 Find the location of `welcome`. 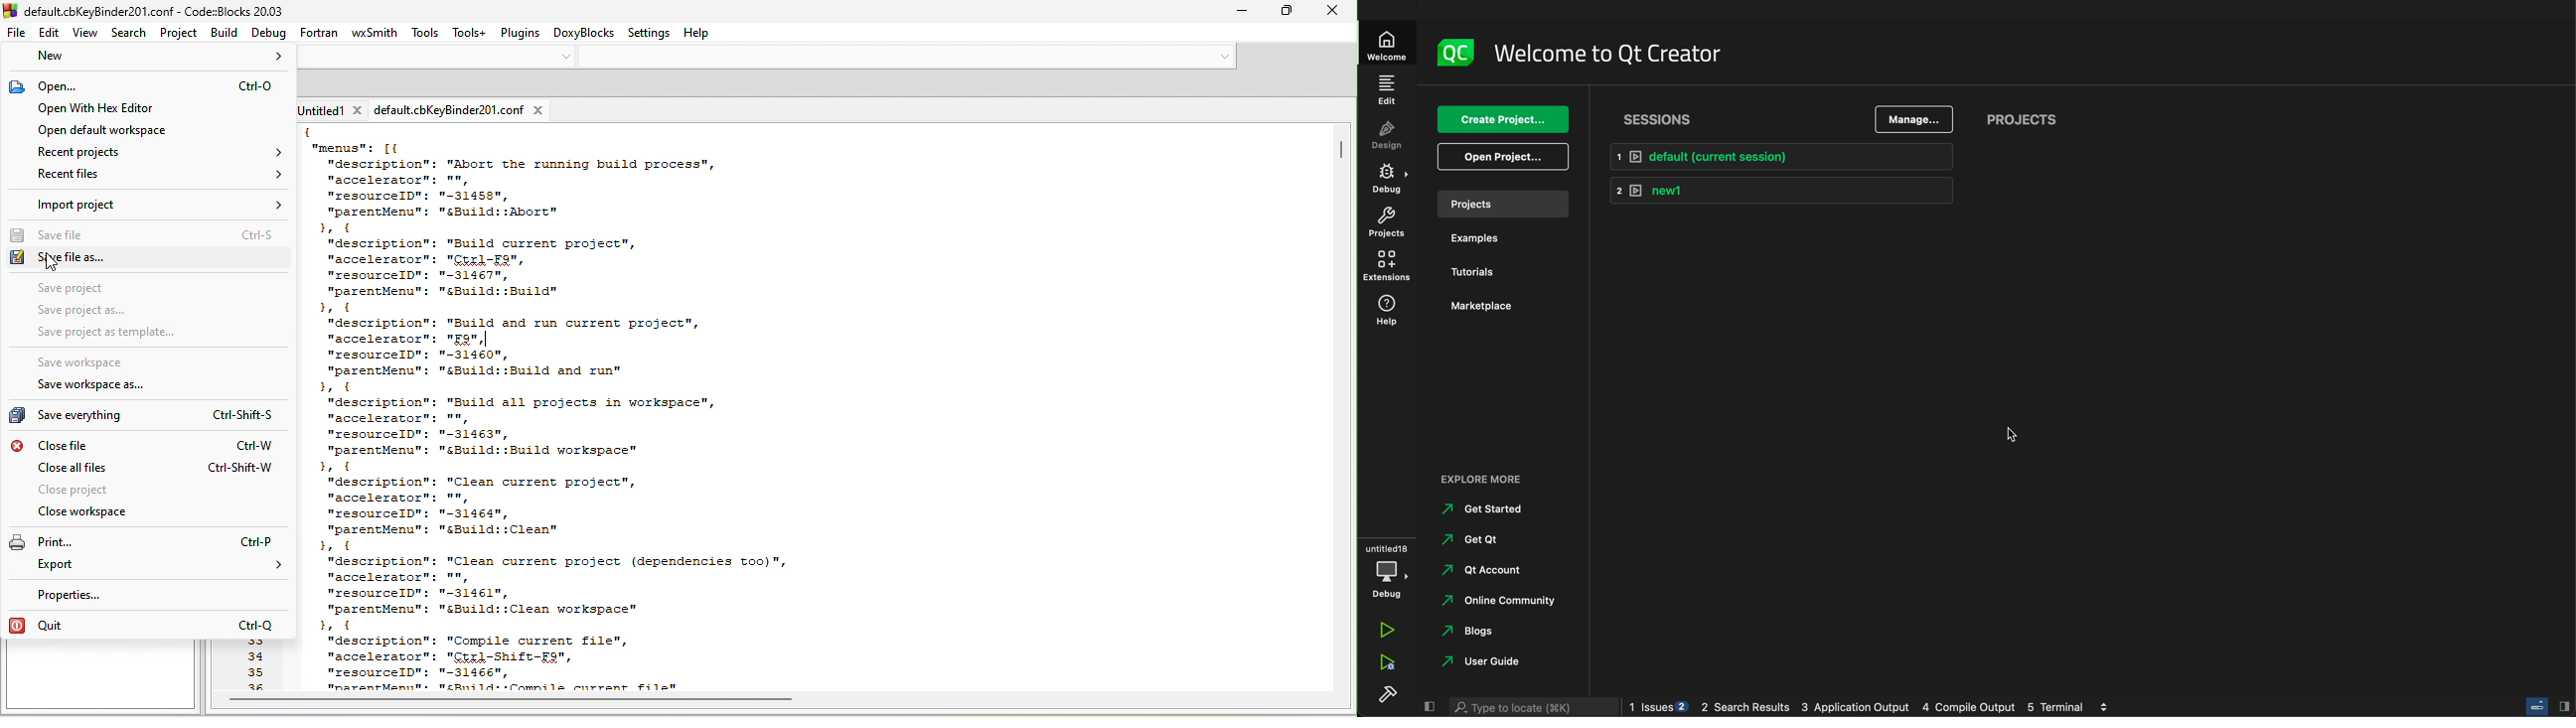

welcome is located at coordinates (1385, 43).